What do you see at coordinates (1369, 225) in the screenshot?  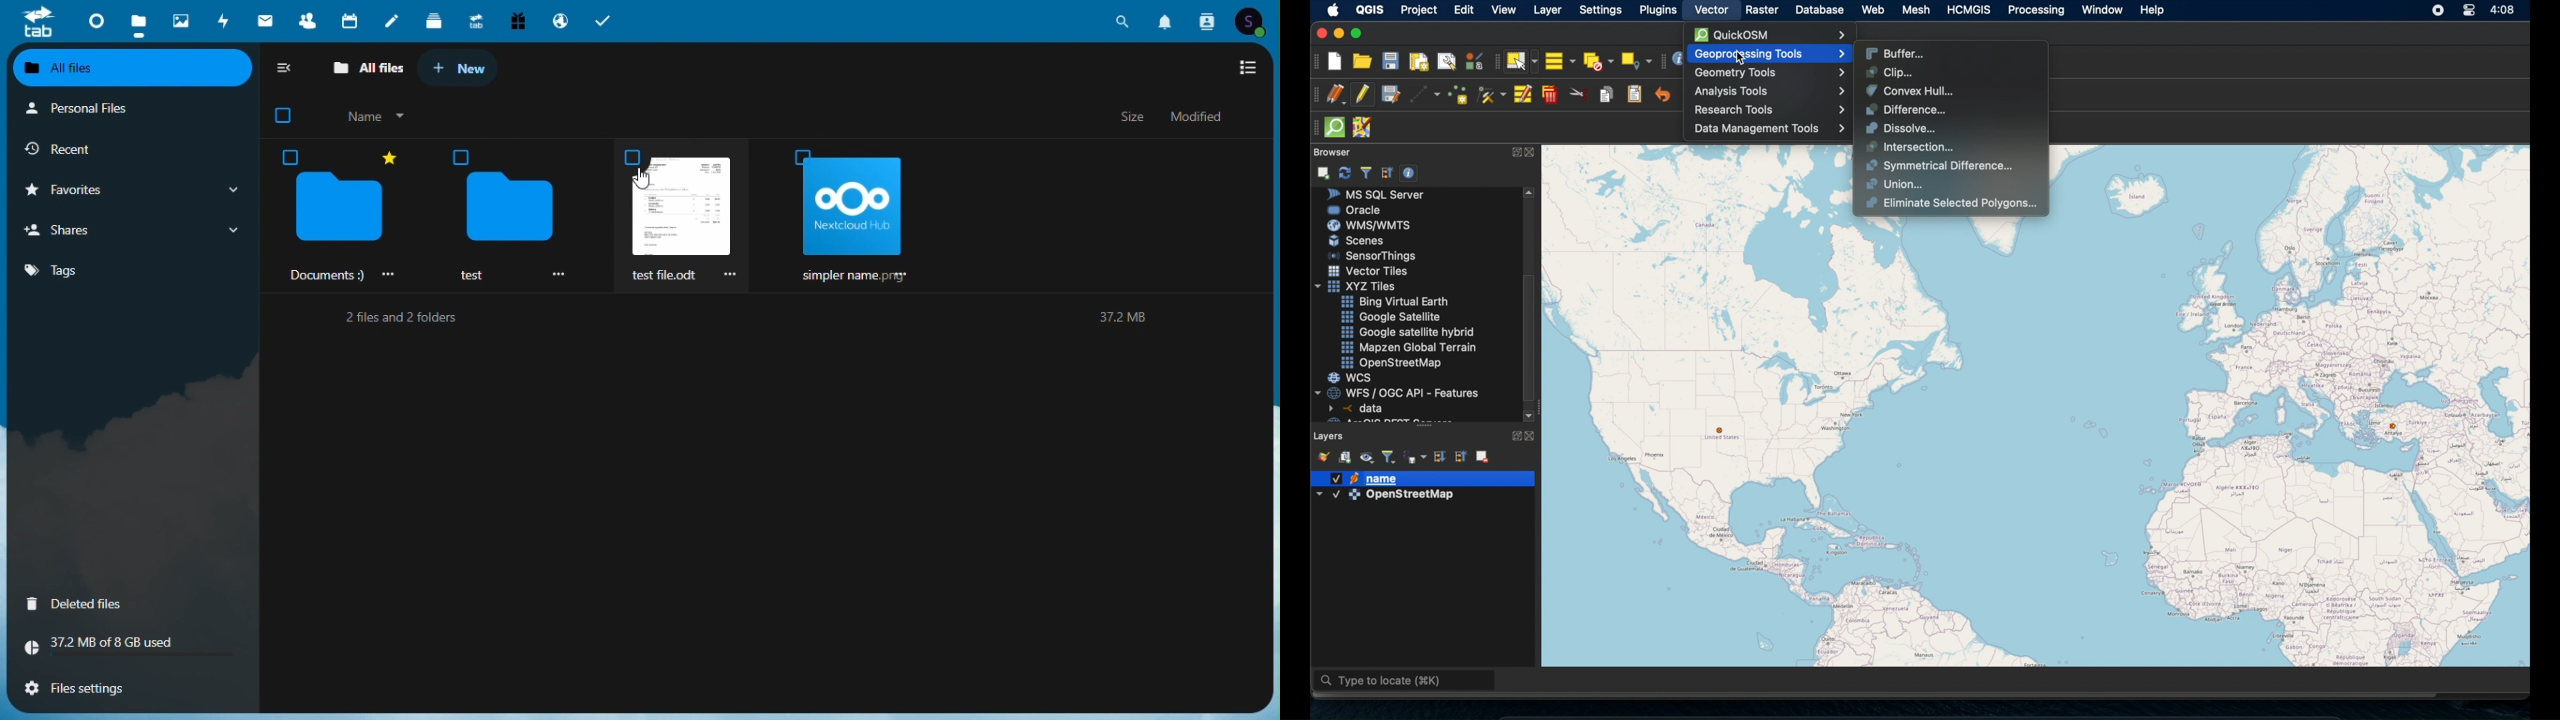 I see `wms/wmts` at bounding box center [1369, 225].